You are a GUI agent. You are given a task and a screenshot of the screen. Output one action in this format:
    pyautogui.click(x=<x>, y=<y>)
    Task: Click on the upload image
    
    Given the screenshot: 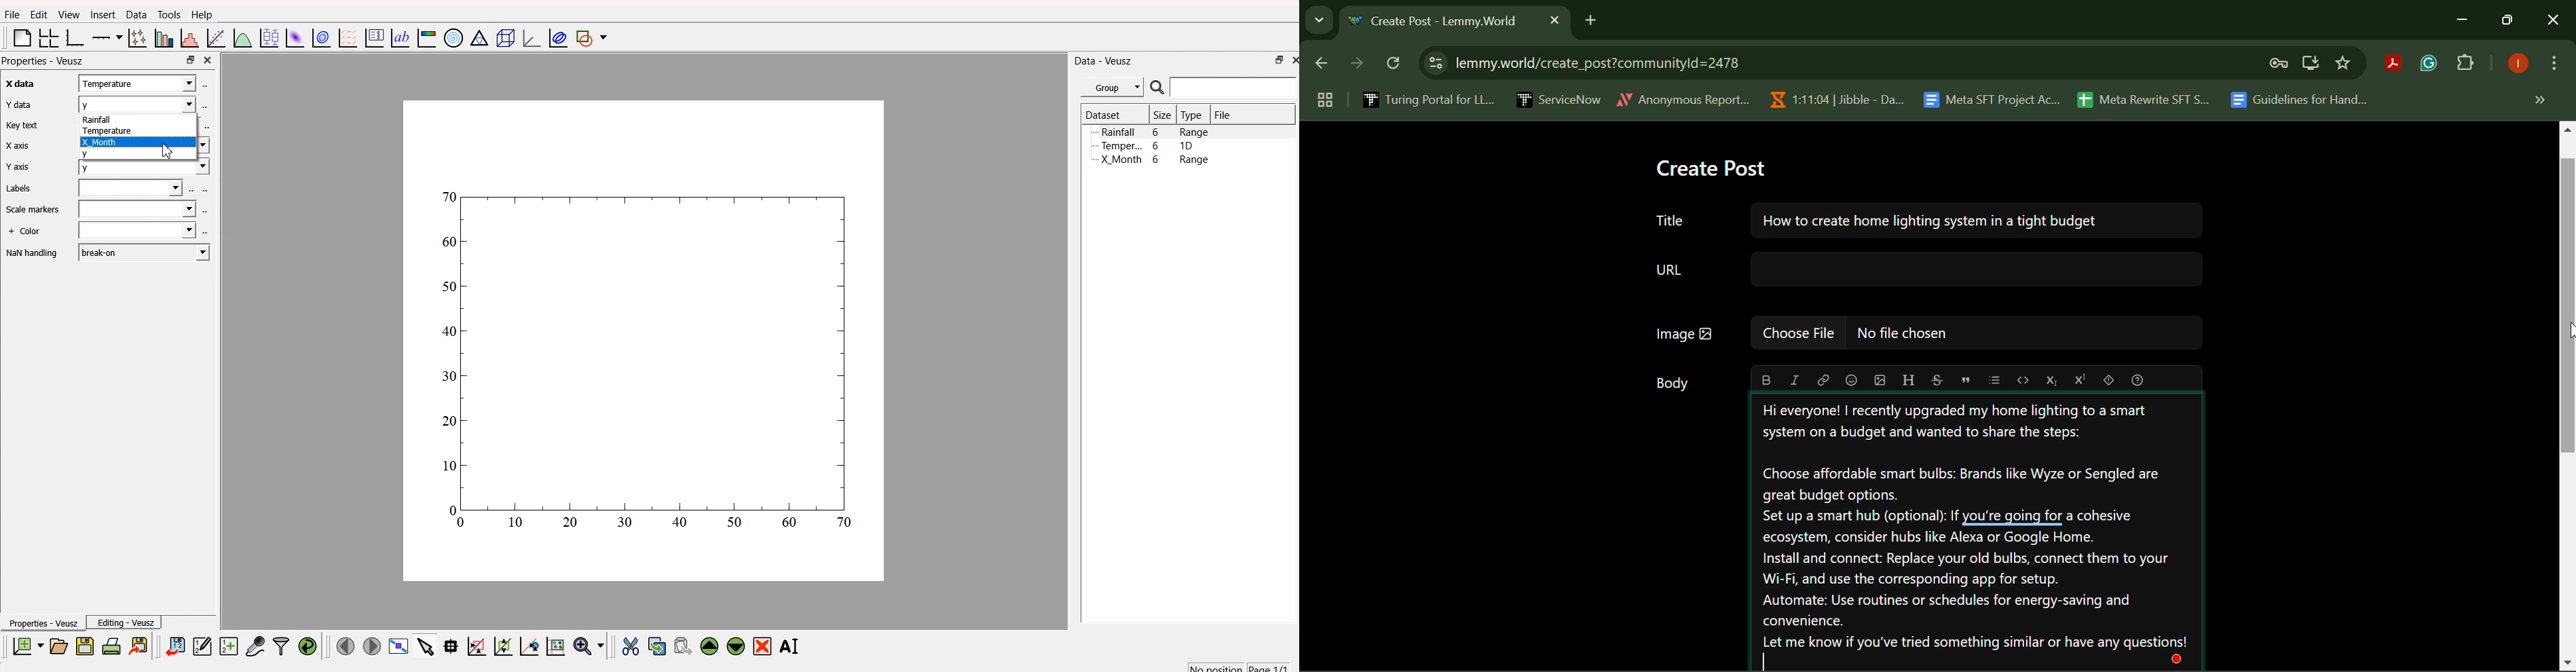 What is the action you would take?
    pyautogui.click(x=1881, y=380)
    